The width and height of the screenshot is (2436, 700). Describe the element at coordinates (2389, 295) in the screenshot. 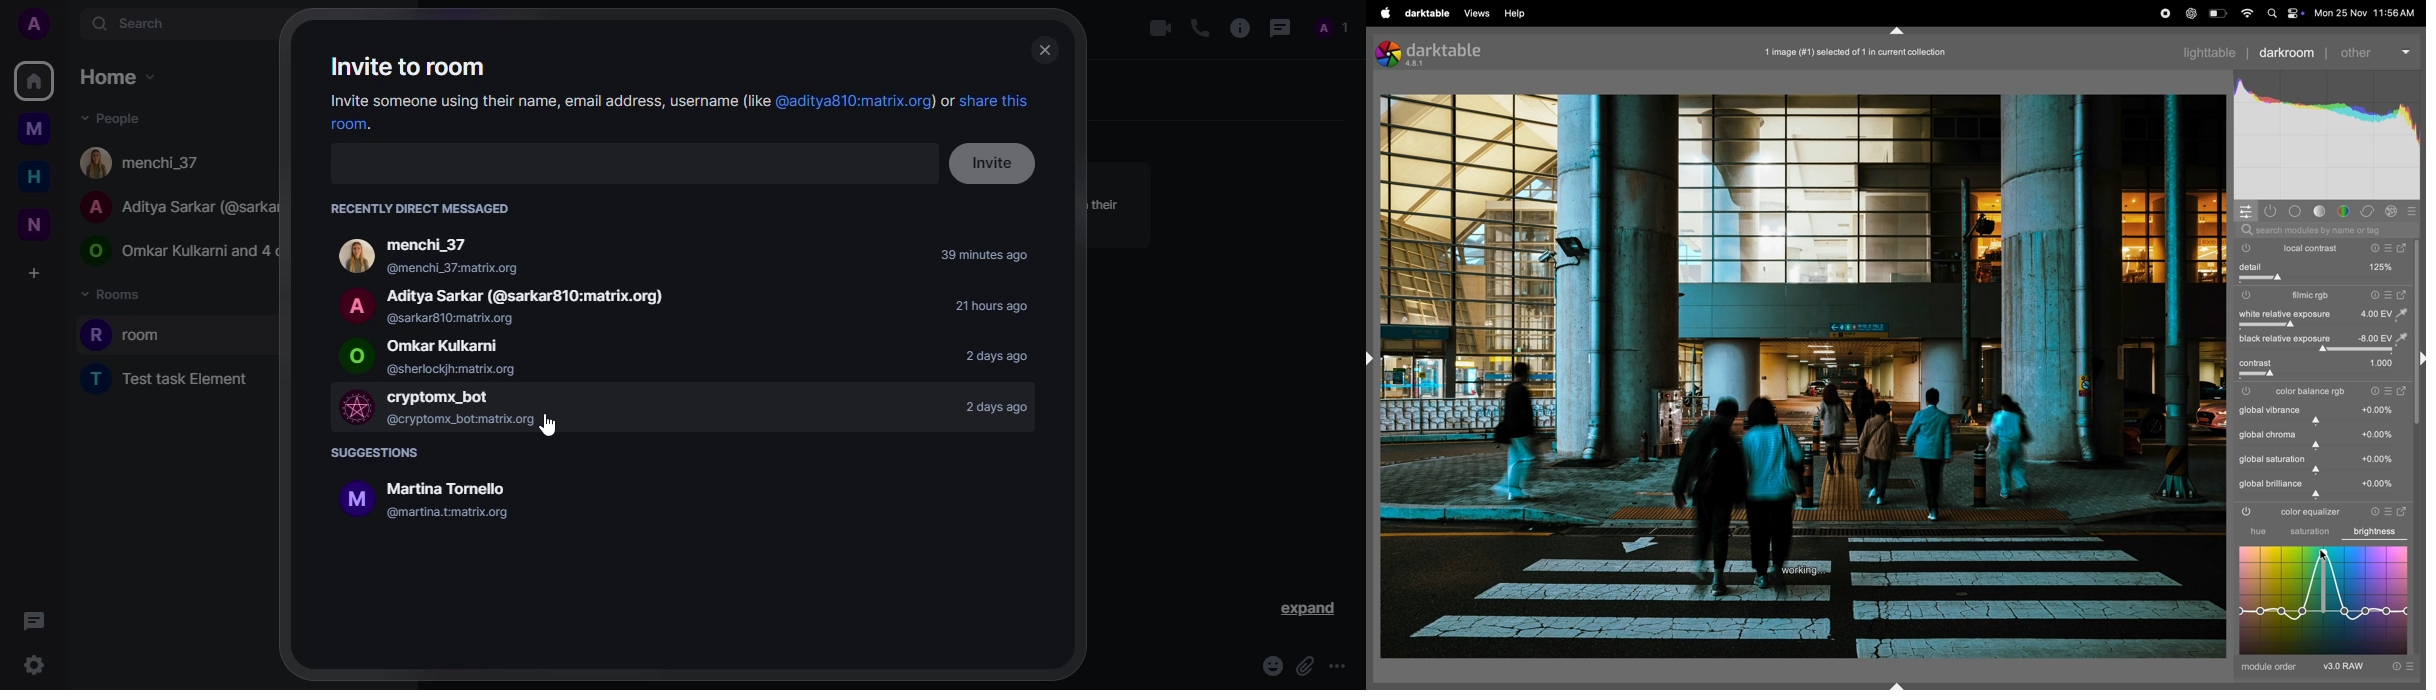

I see `presets` at that location.